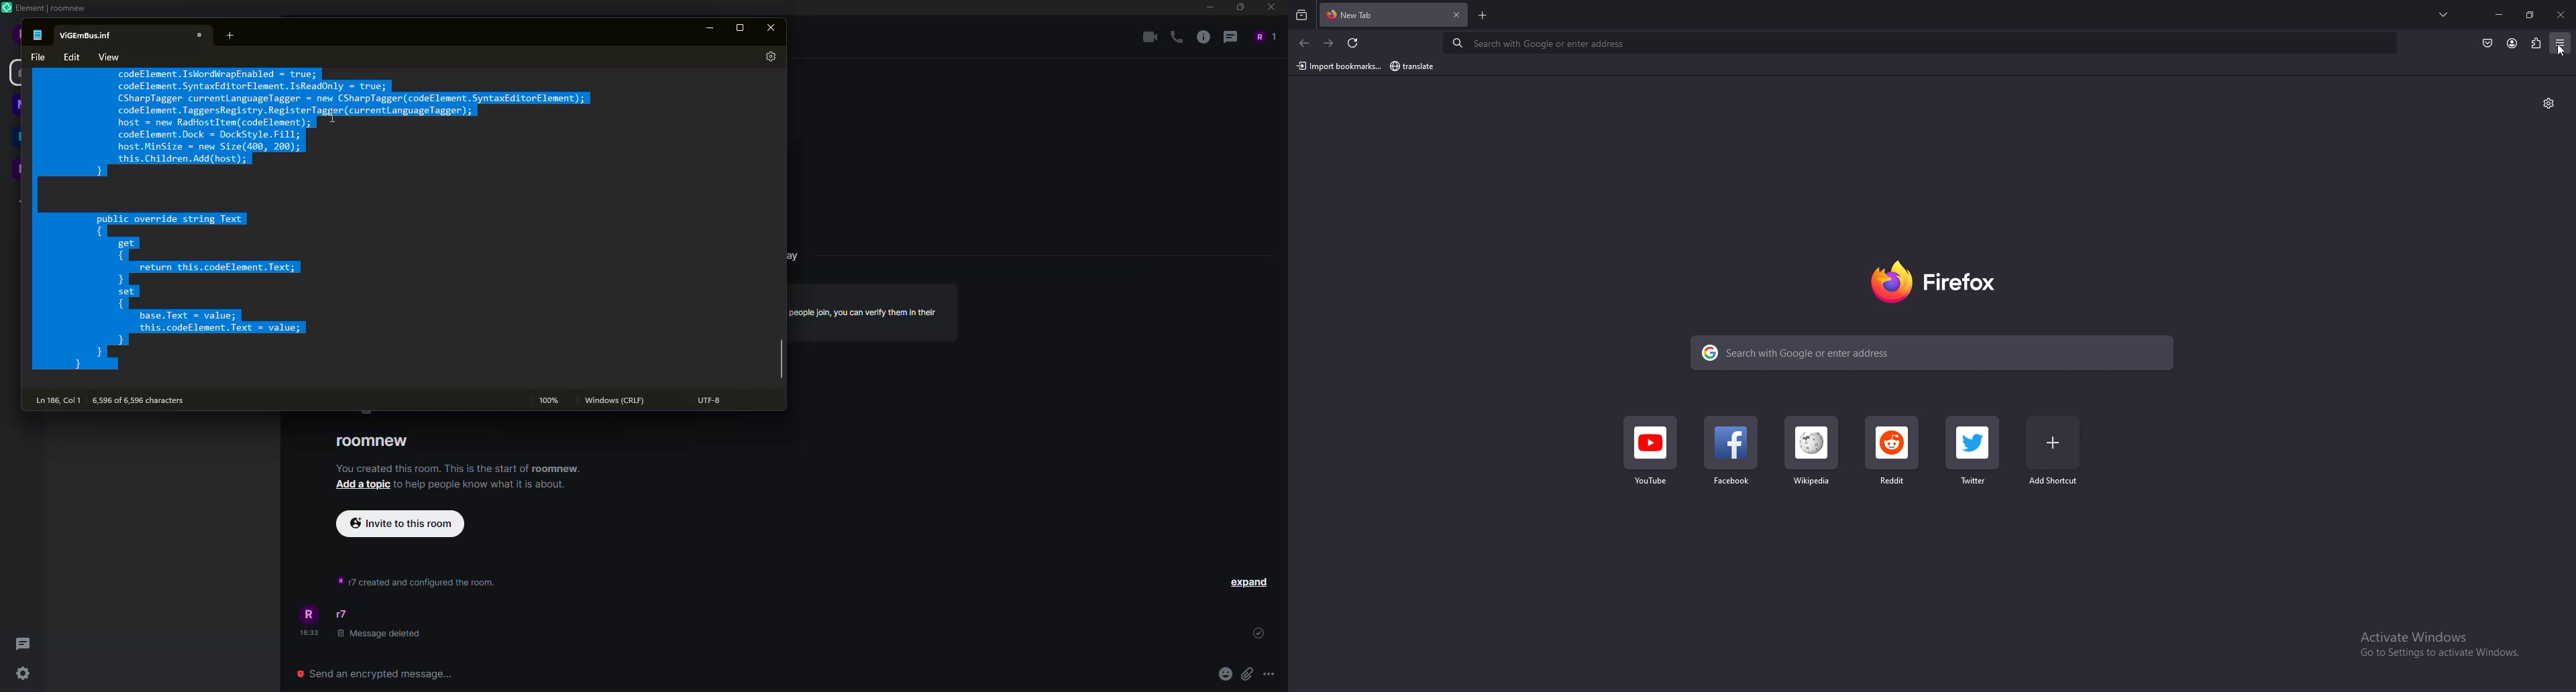  I want to click on back, so click(1305, 44).